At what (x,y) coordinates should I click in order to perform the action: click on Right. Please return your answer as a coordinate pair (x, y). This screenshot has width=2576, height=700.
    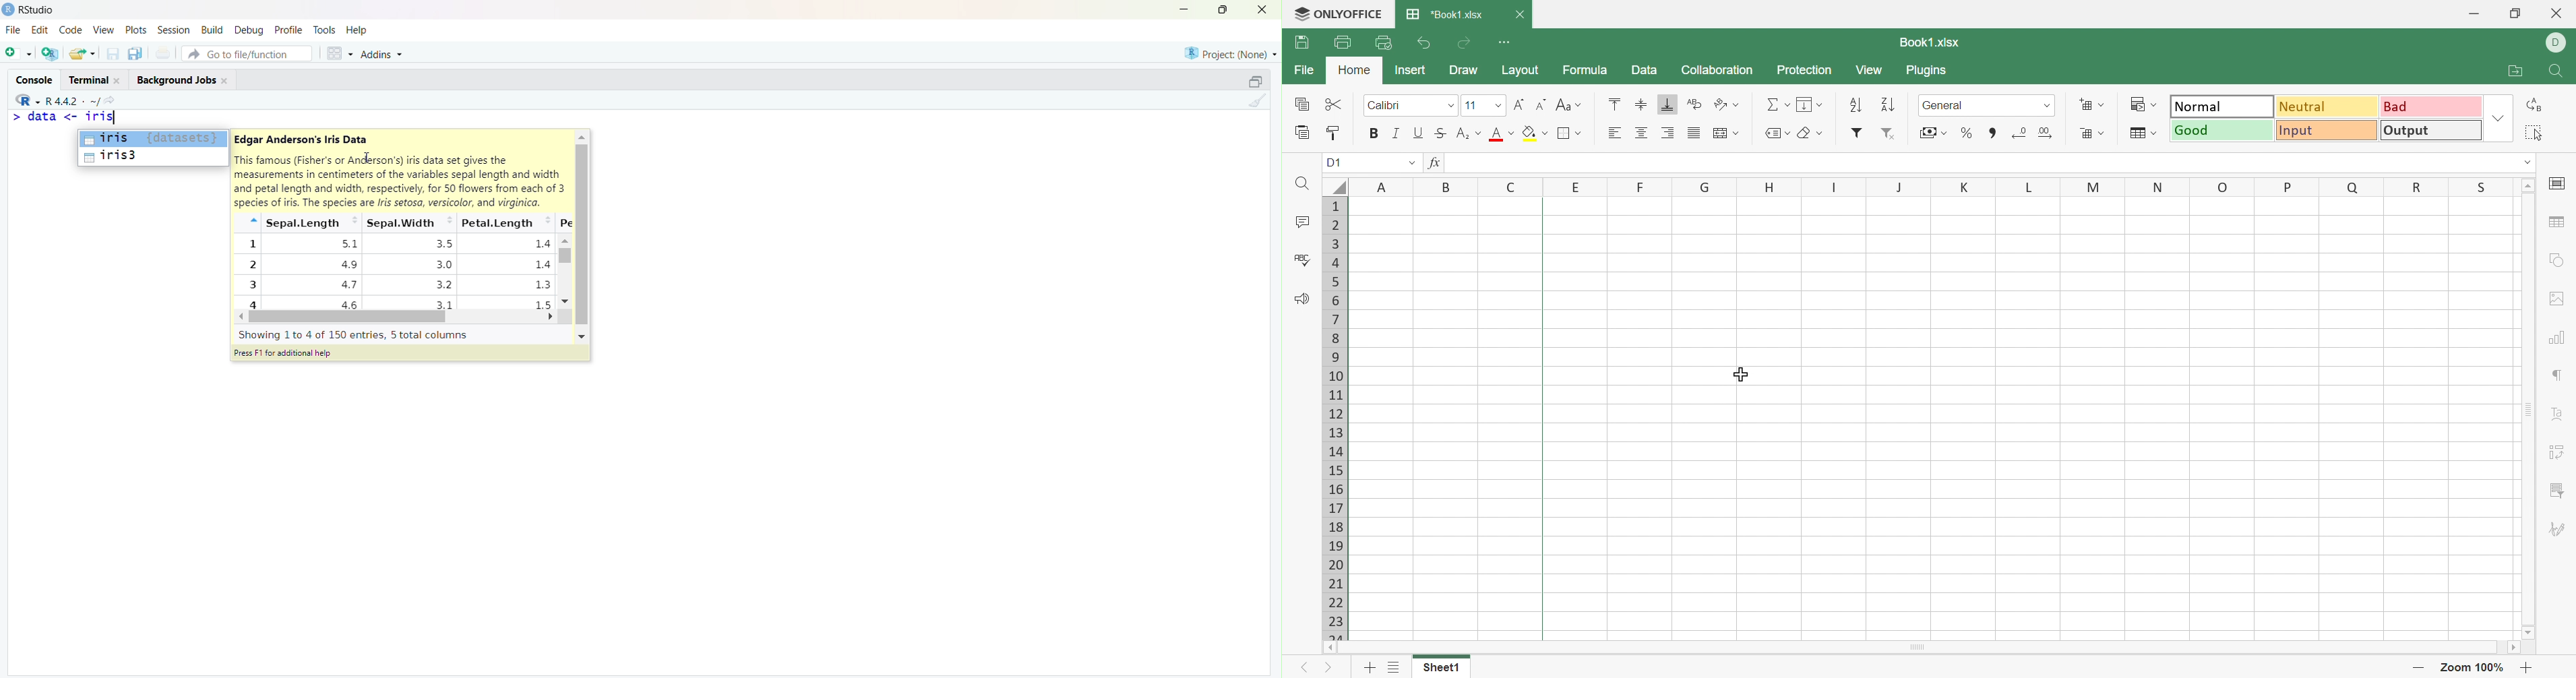
    Looking at the image, I should click on (554, 316).